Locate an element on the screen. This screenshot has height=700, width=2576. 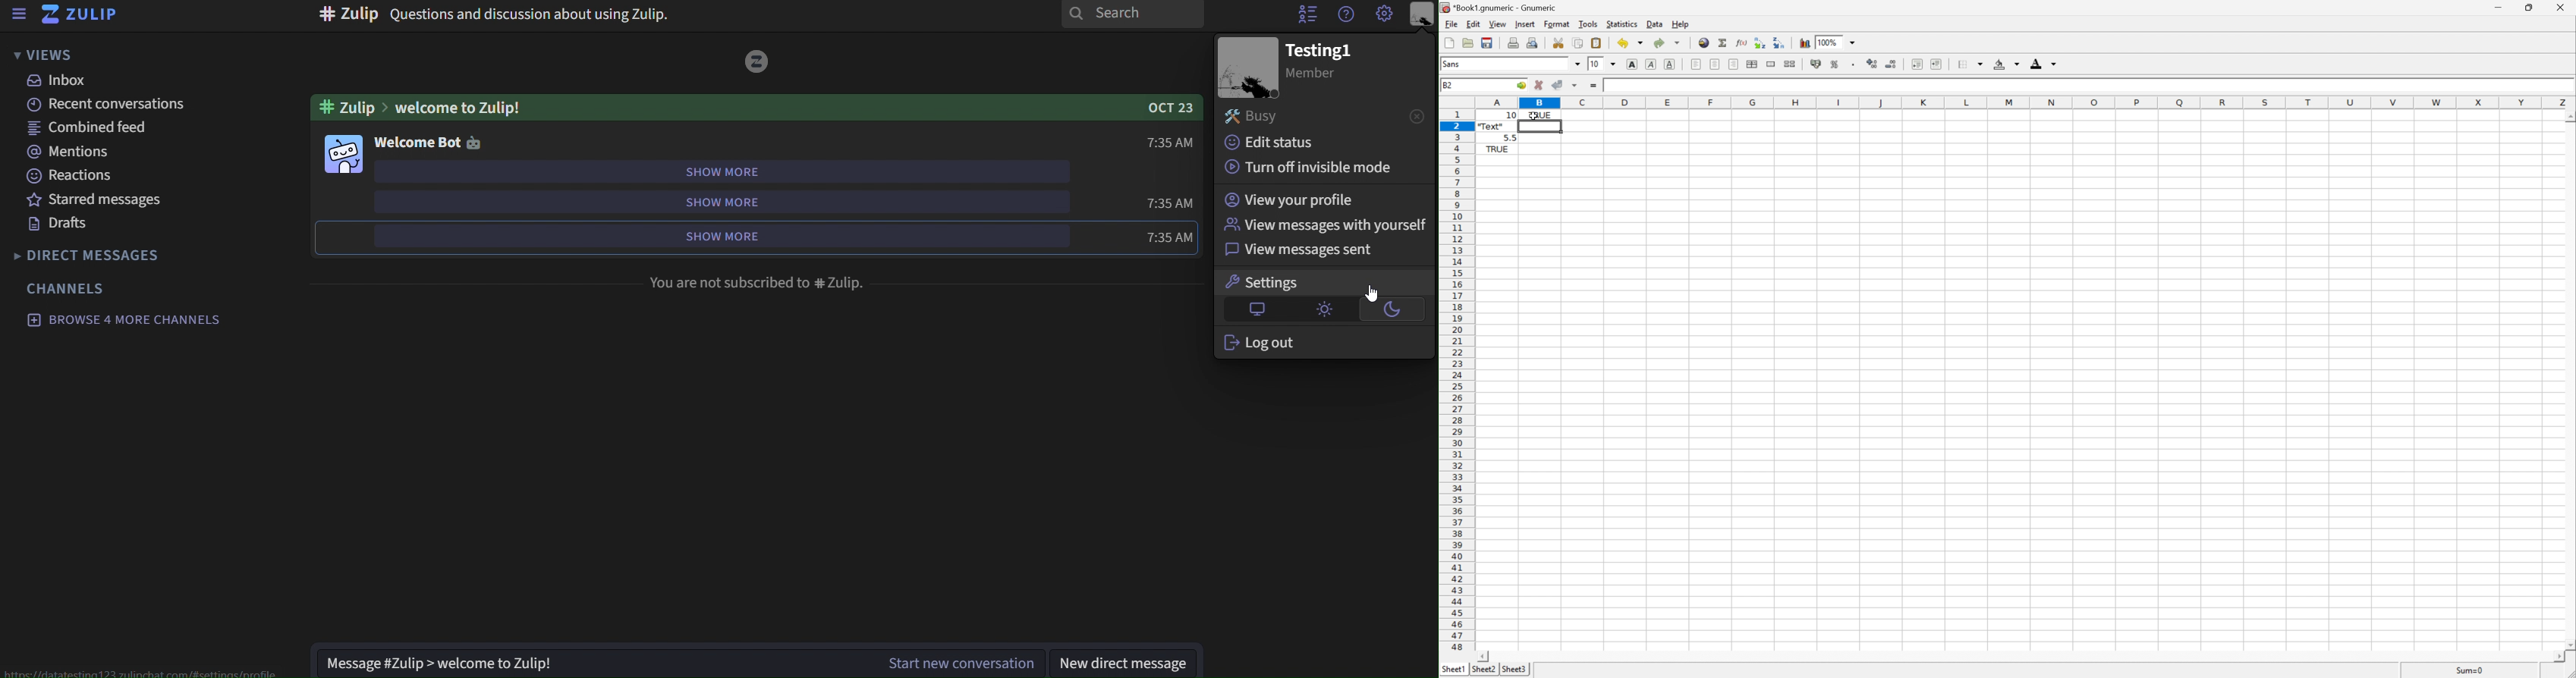
Bold is located at coordinates (1633, 64).